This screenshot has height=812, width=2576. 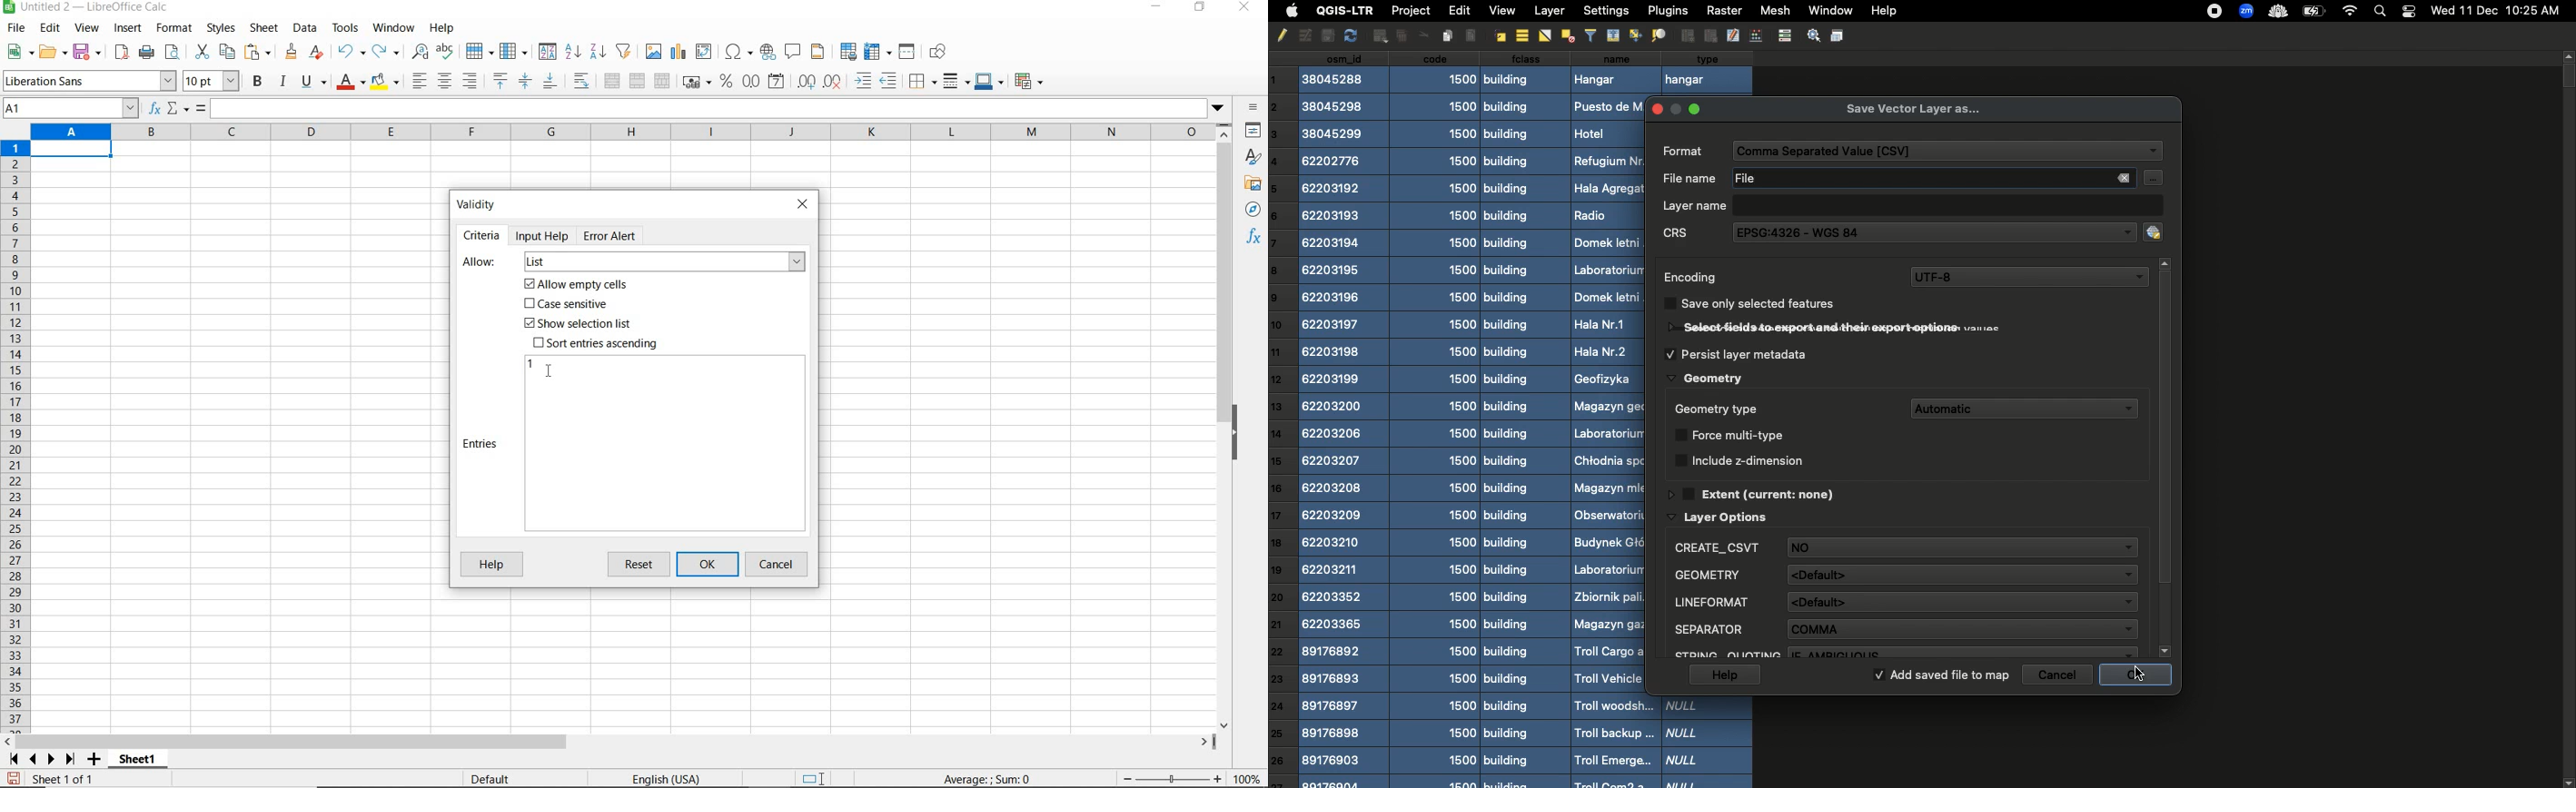 What do you see at coordinates (20, 52) in the screenshot?
I see `new` at bounding box center [20, 52].